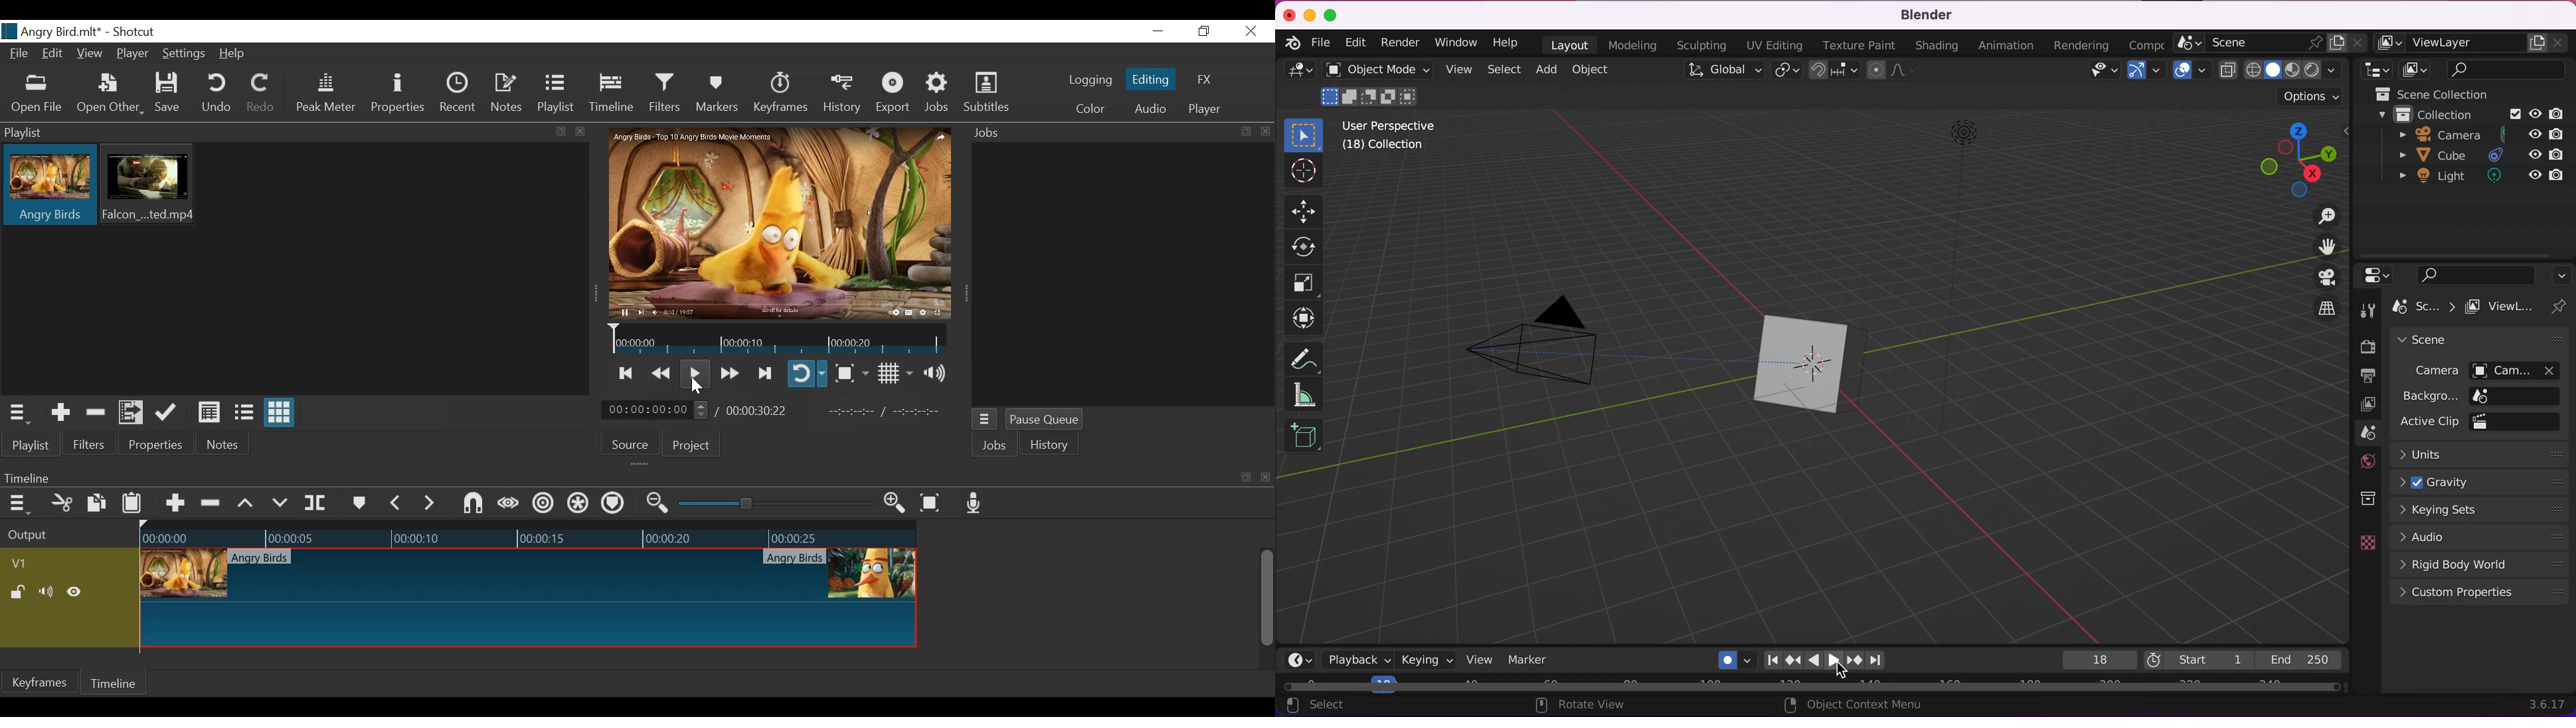 Image resolution: width=2576 pixels, height=728 pixels. Describe the element at coordinates (774, 505) in the screenshot. I see `Zoom slider` at that location.